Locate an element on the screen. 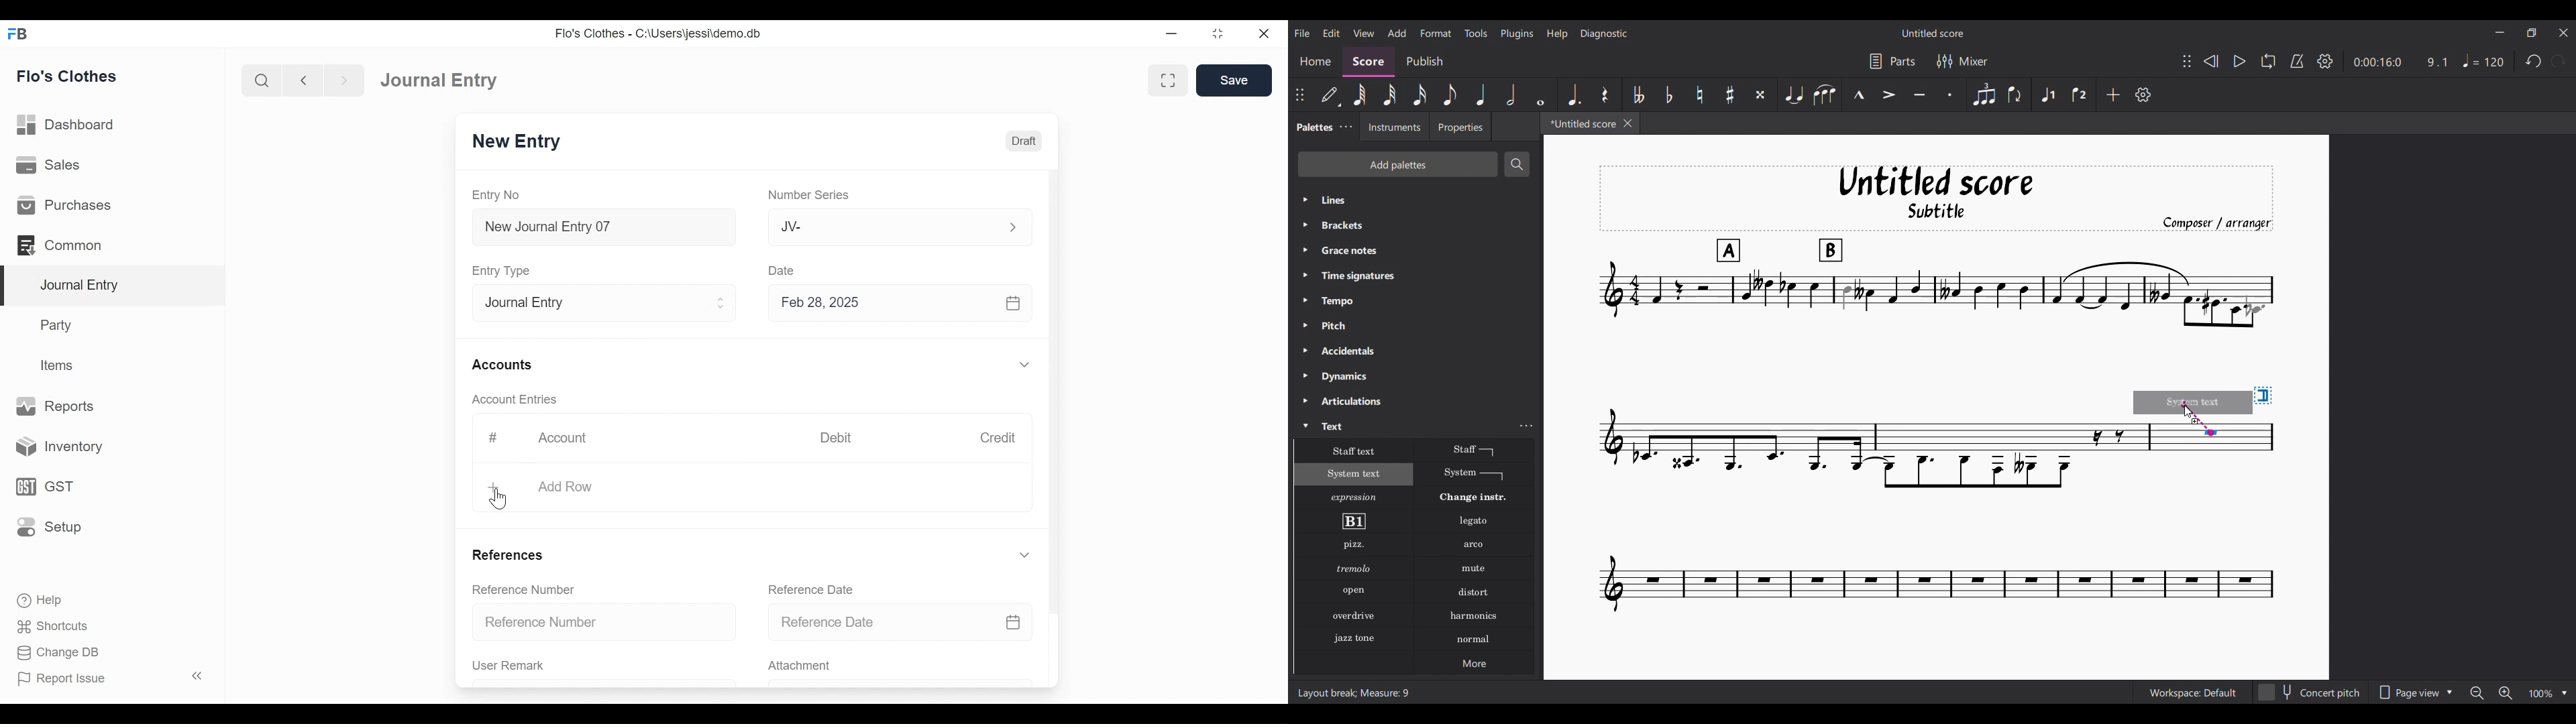  Purchases is located at coordinates (64, 204).